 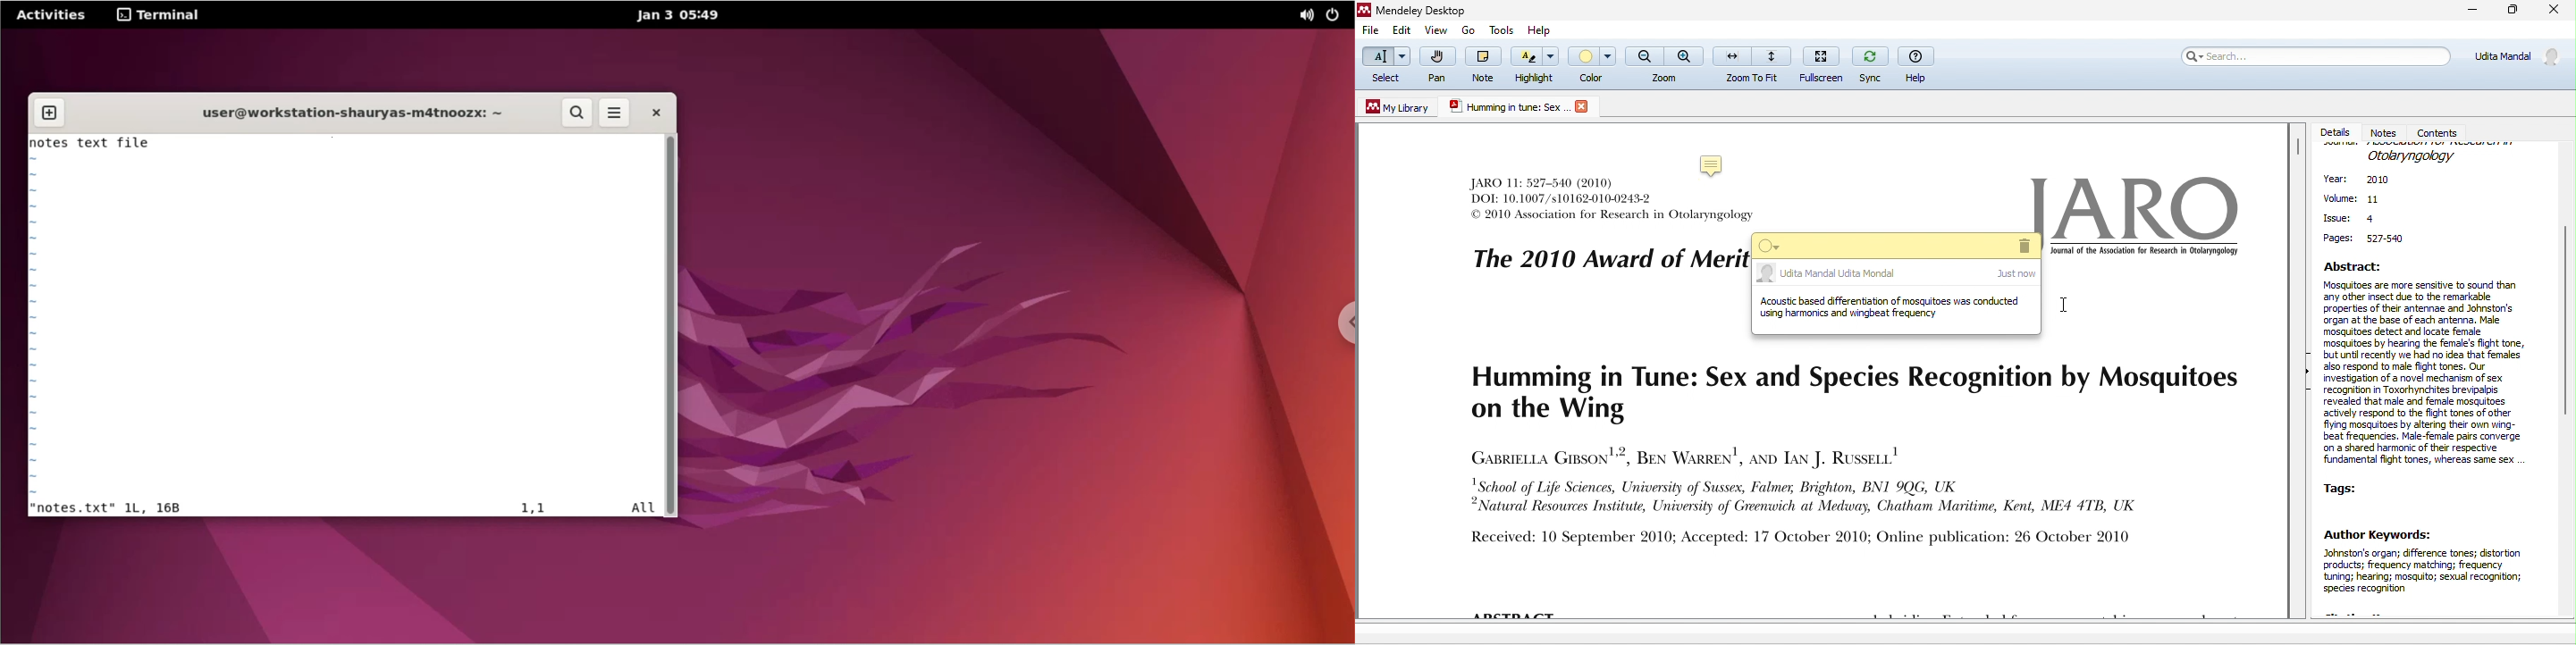 I want to click on vertical scroll bar, so click(x=2564, y=316).